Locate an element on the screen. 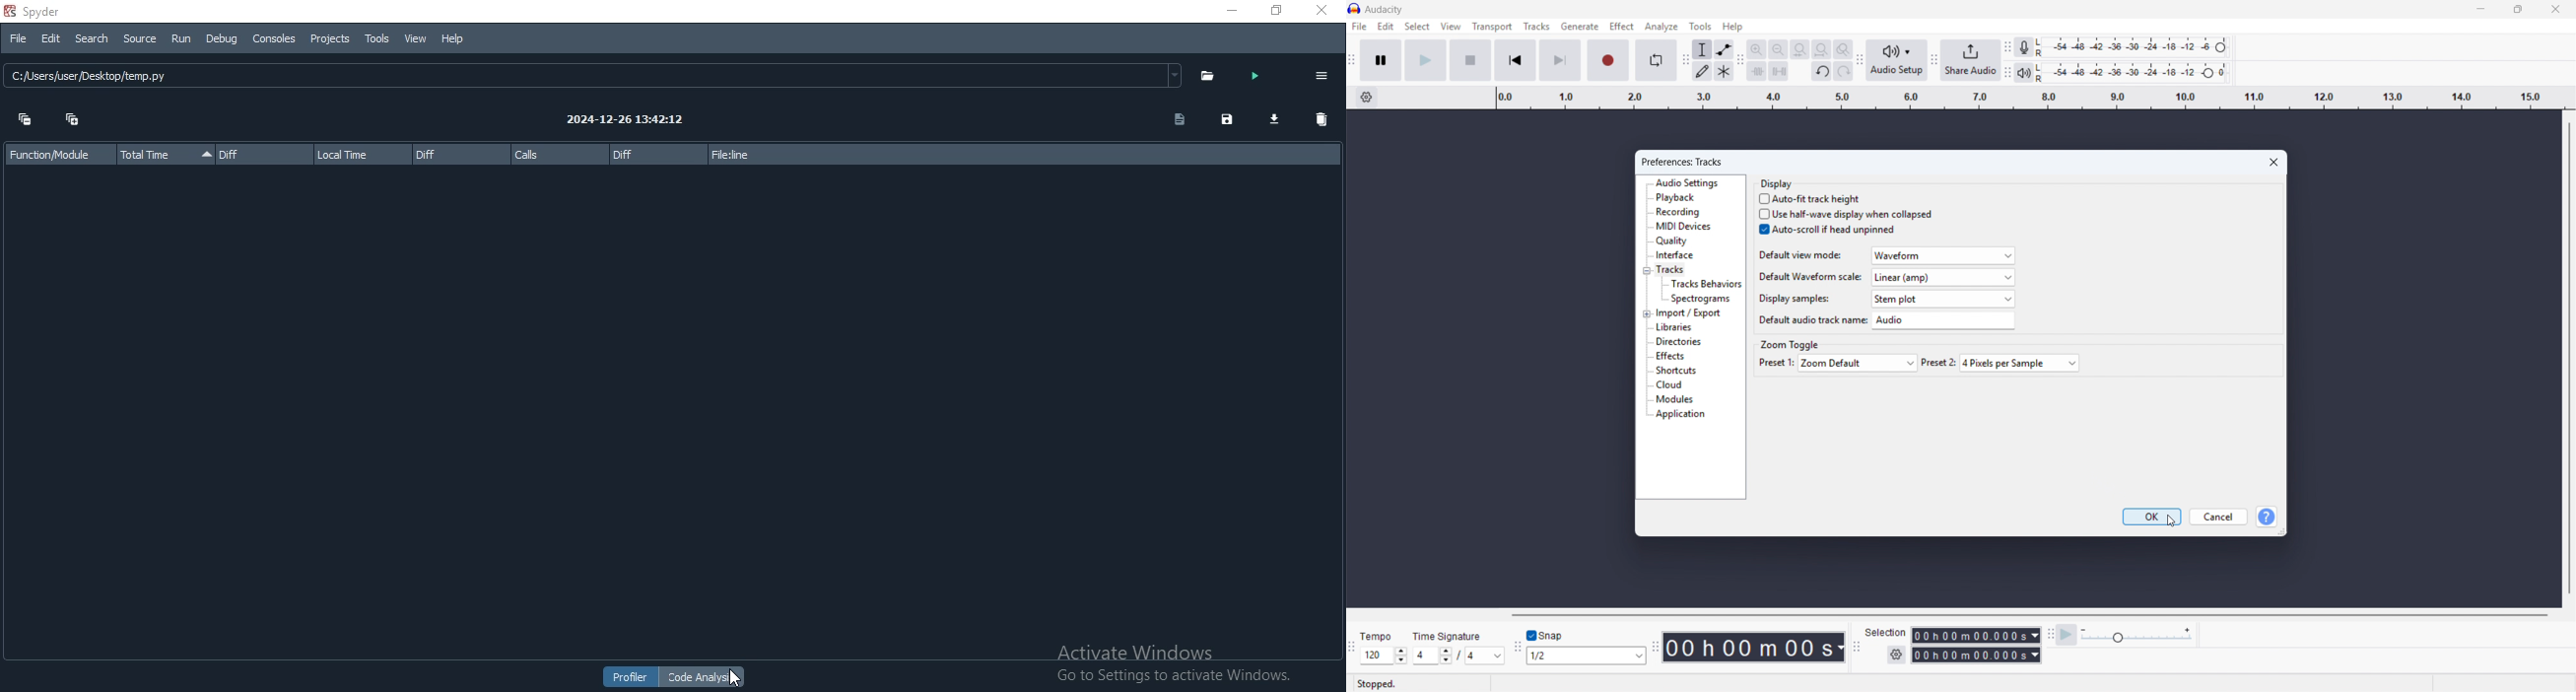 Image resolution: width=2576 pixels, height=700 pixels. close is located at coordinates (1329, 14).